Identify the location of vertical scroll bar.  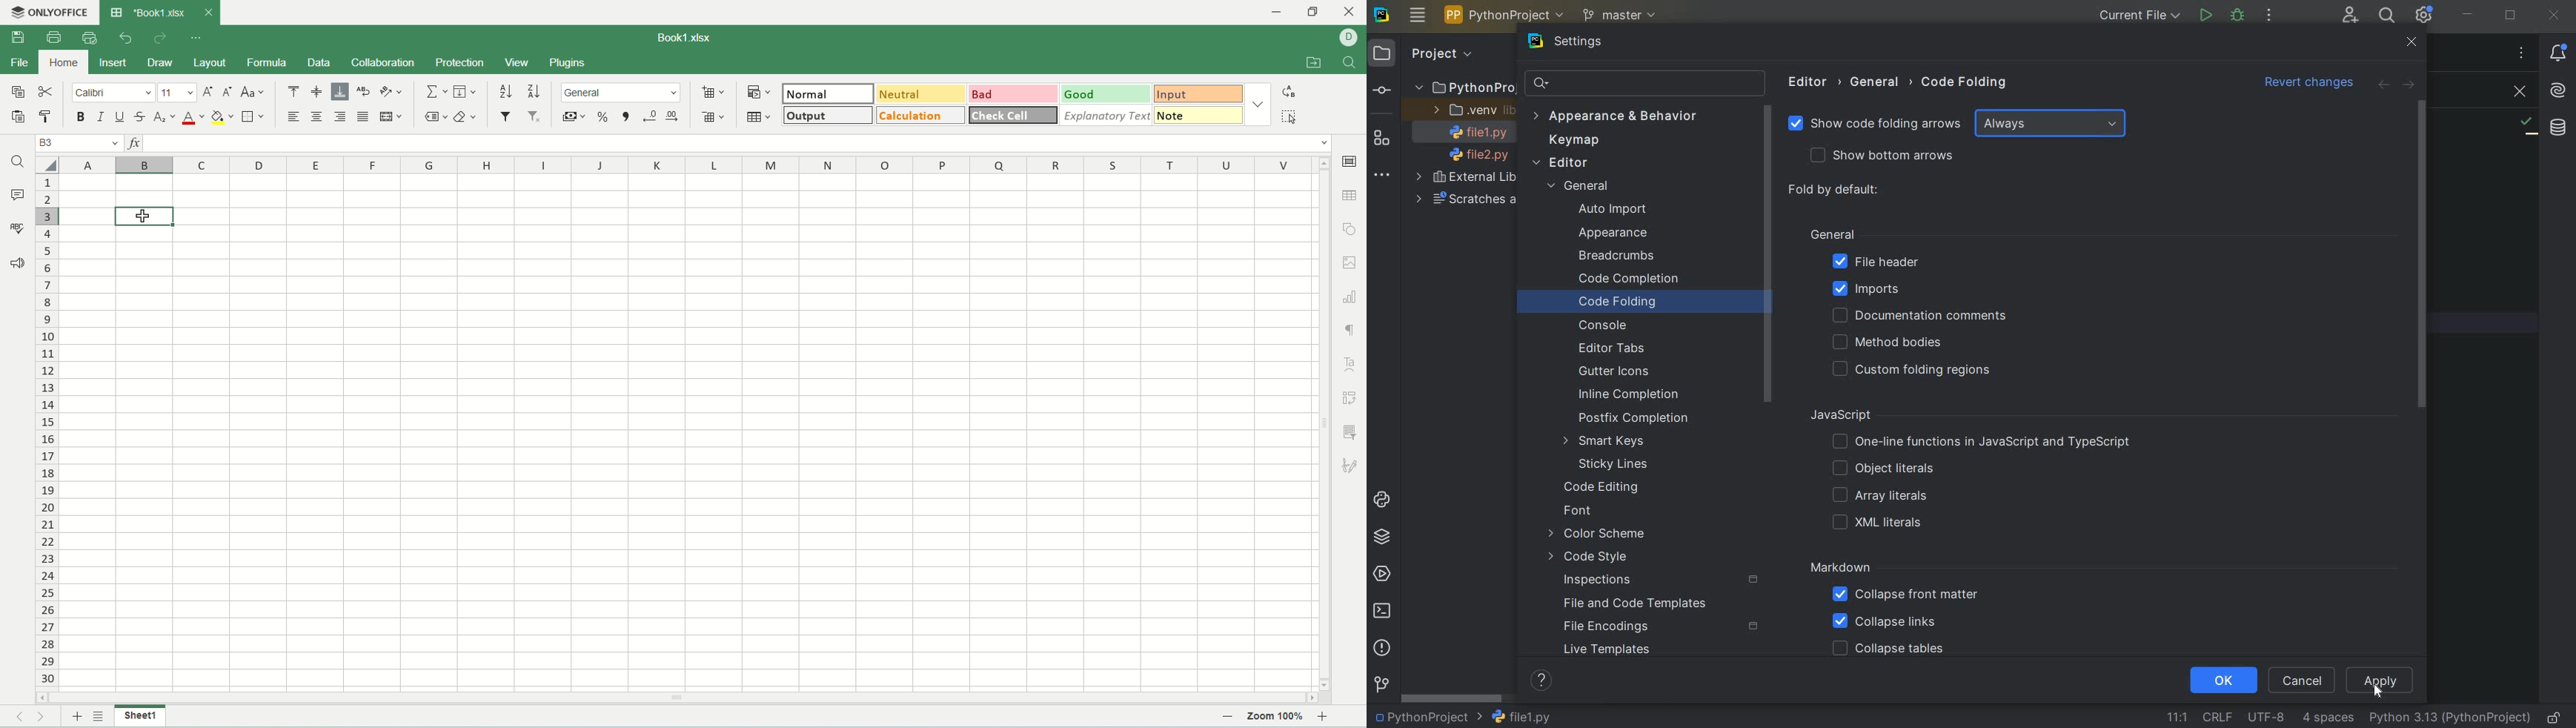
(1325, 423).